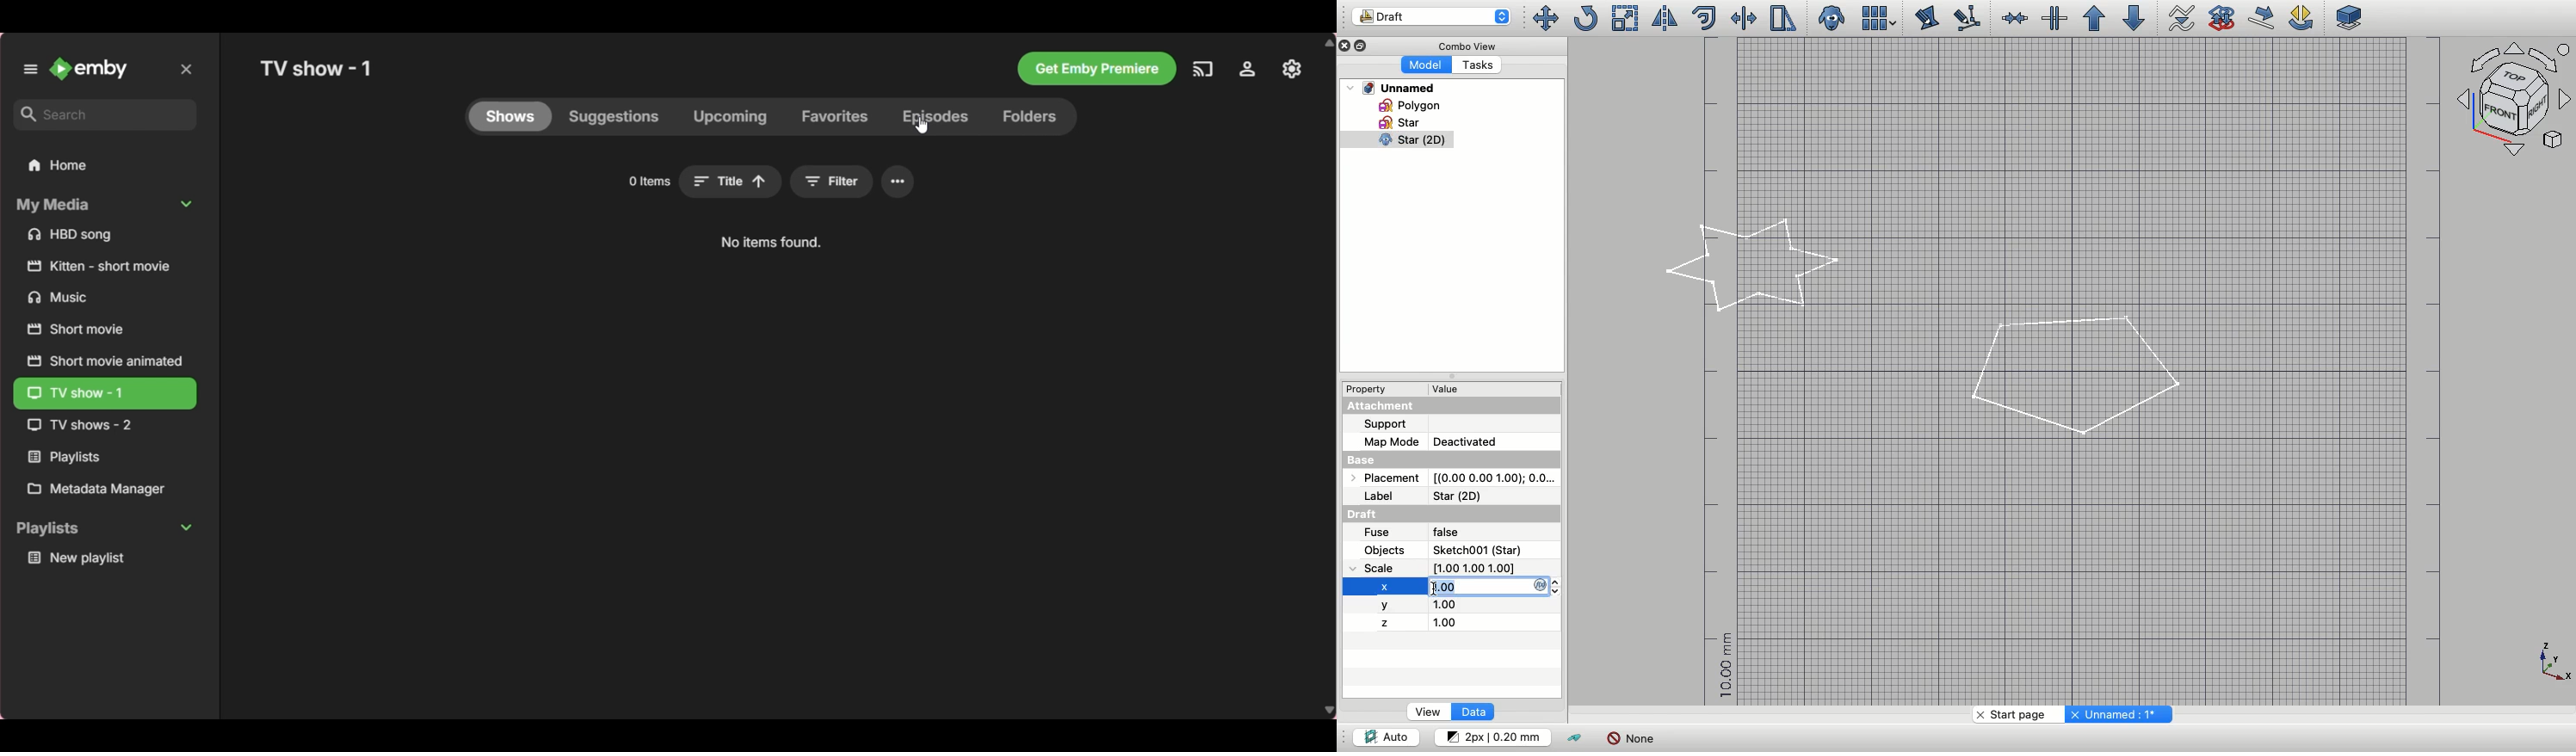  Describe the element at coordinates (1292, 69) in the screenshot. I see `Manage Emby servers` at that location.